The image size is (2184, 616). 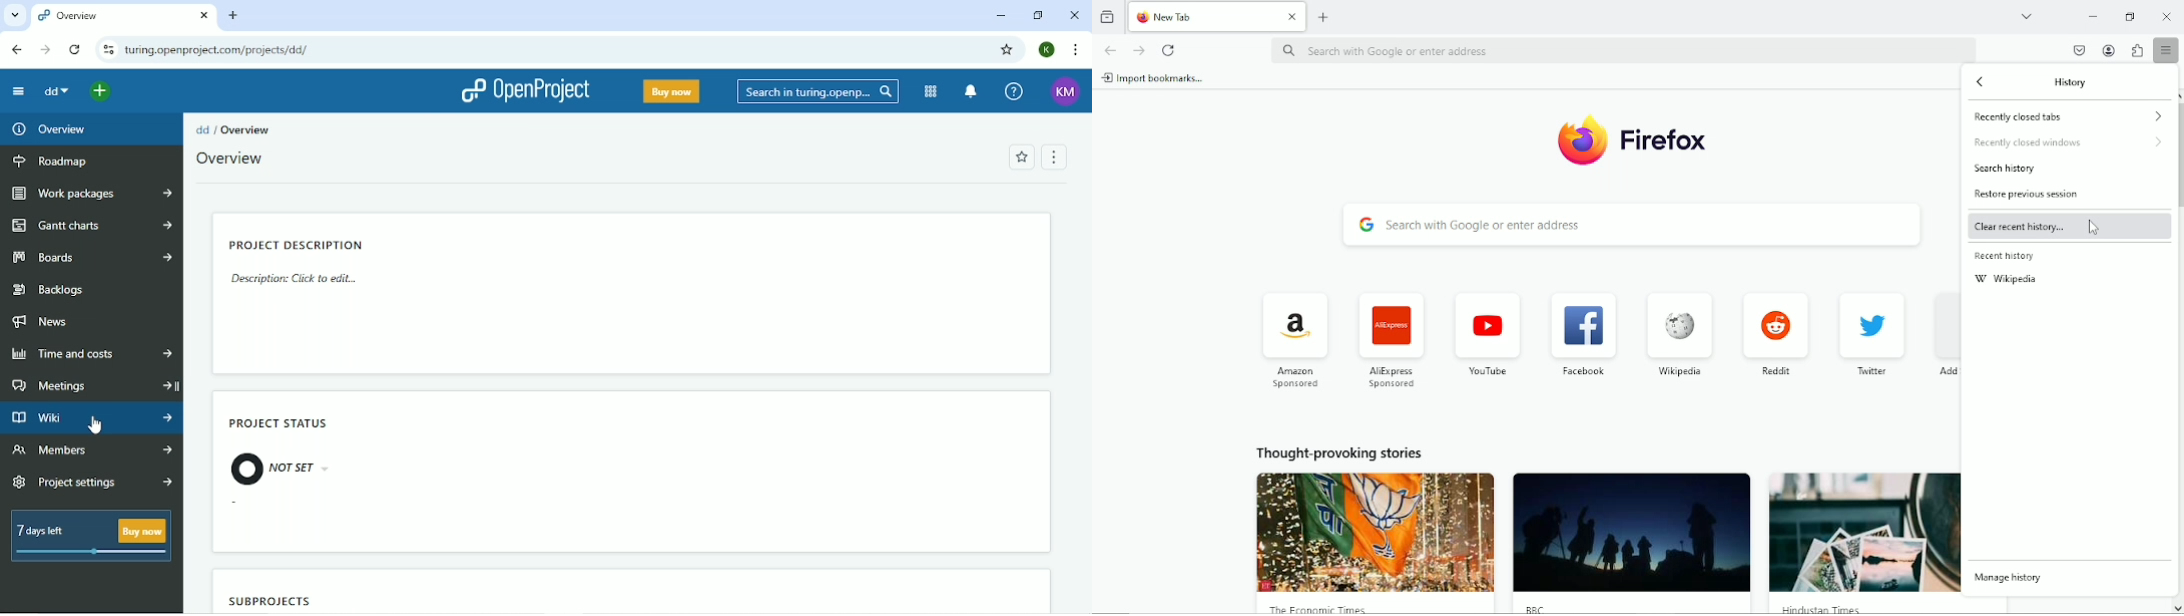 What do you see at coordinates (1865, 532) in the screenshot?
I see `image` at bounding box center [1865, 532].